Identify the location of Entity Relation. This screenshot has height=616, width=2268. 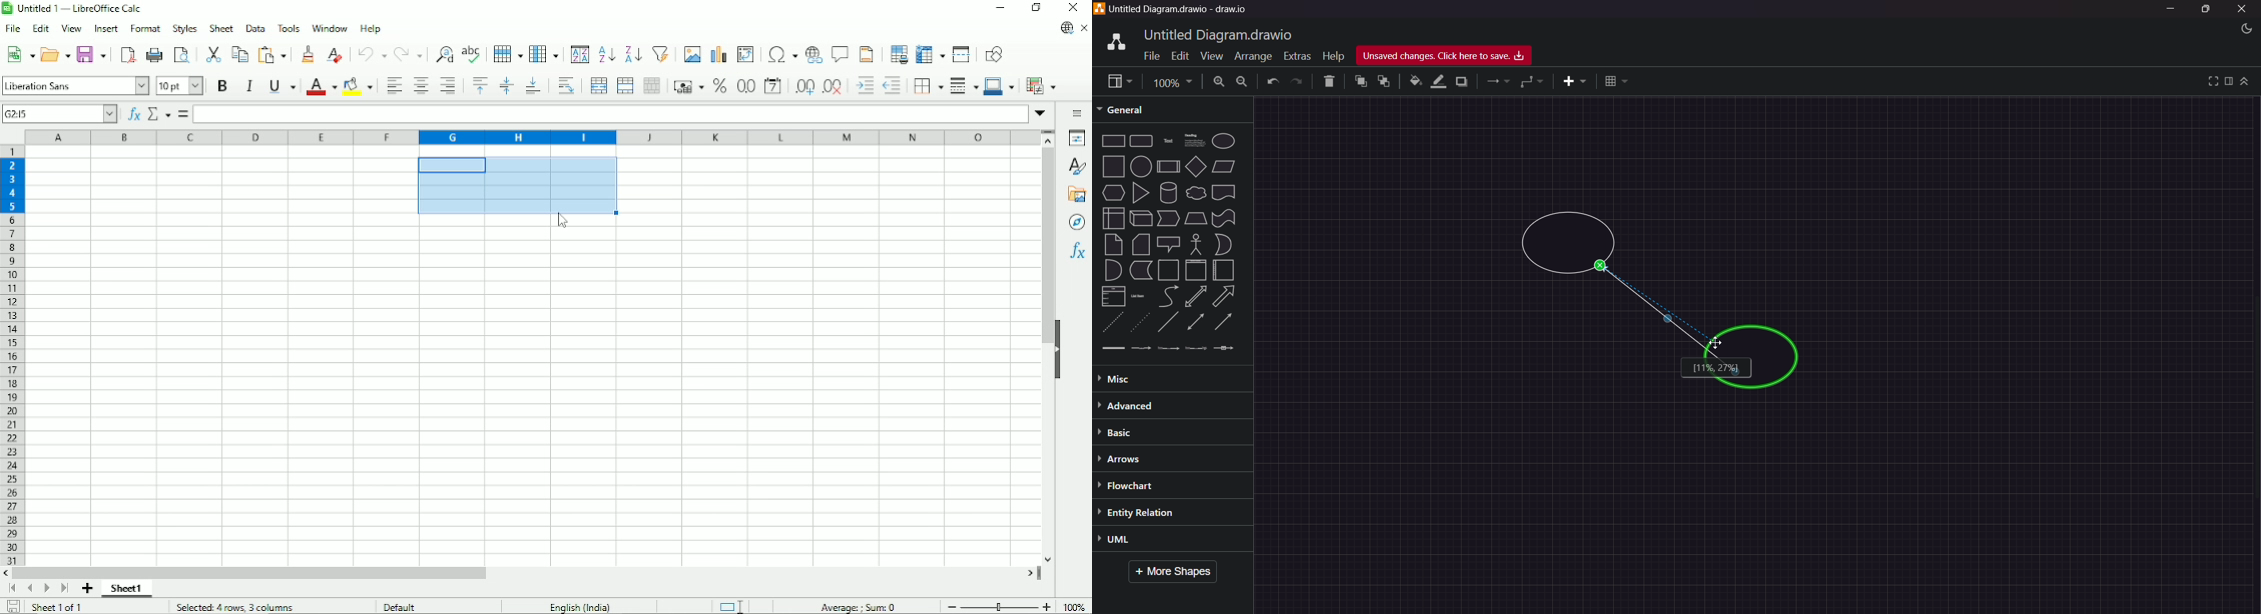
(1152, 512).